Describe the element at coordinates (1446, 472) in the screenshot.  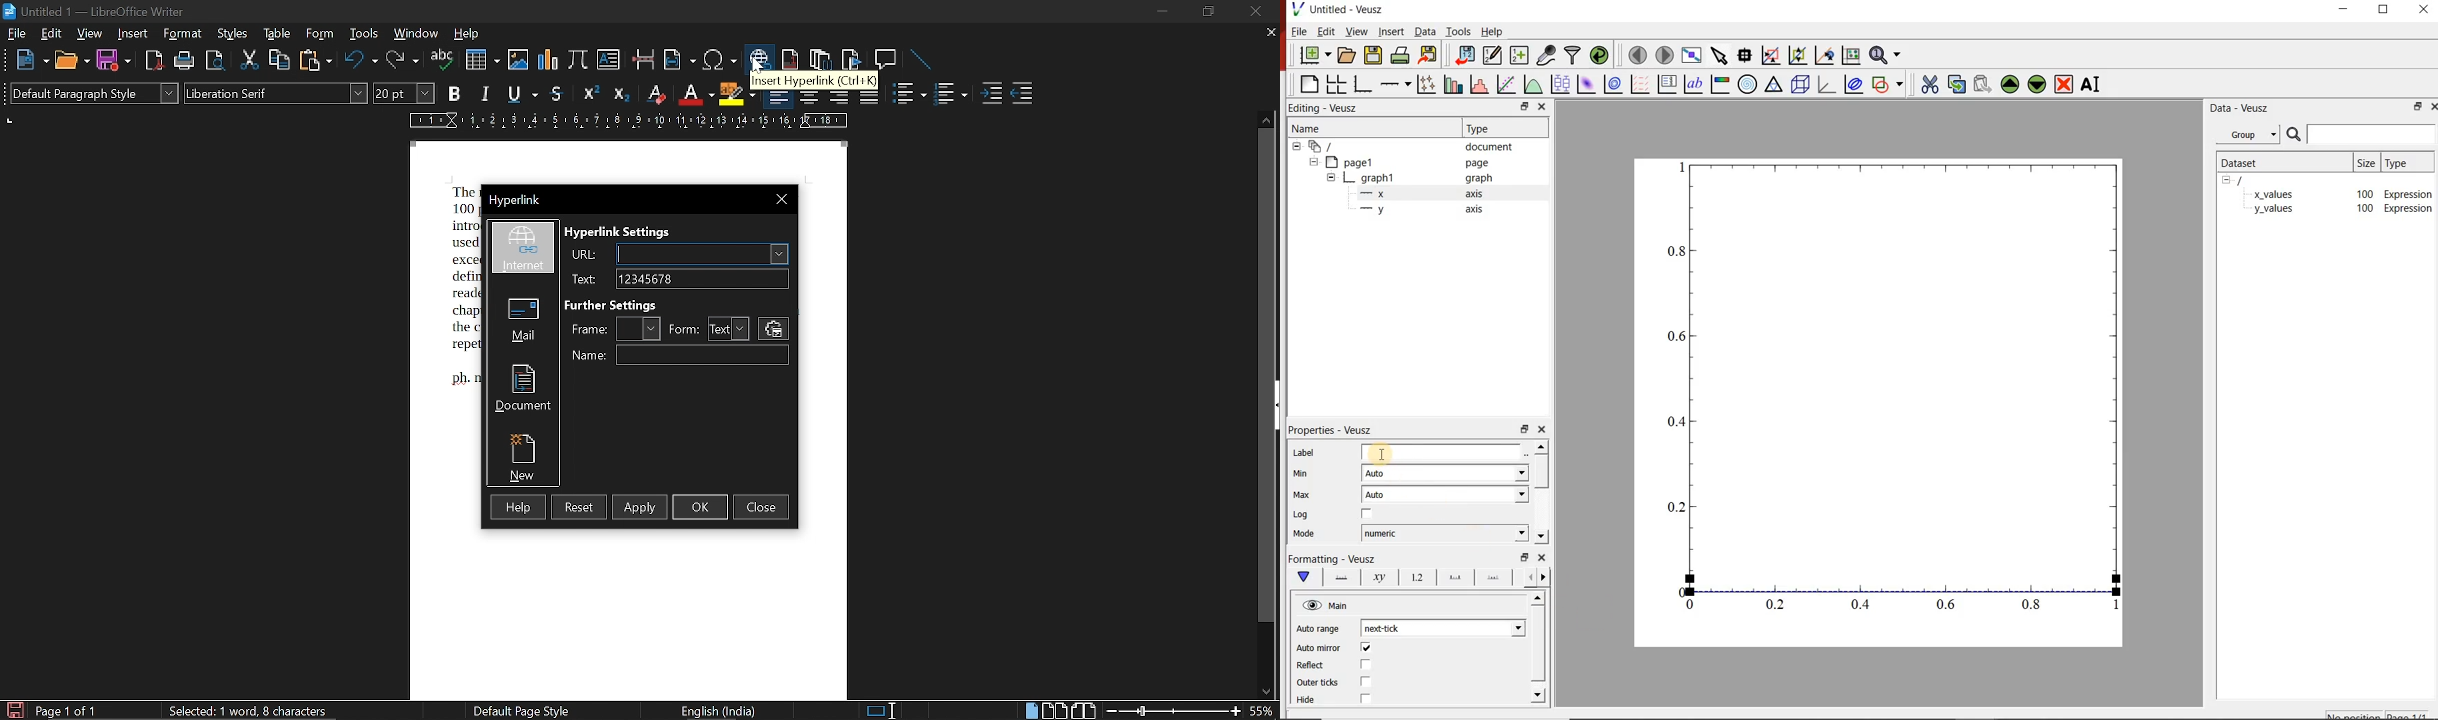
I see `auto` at that location.